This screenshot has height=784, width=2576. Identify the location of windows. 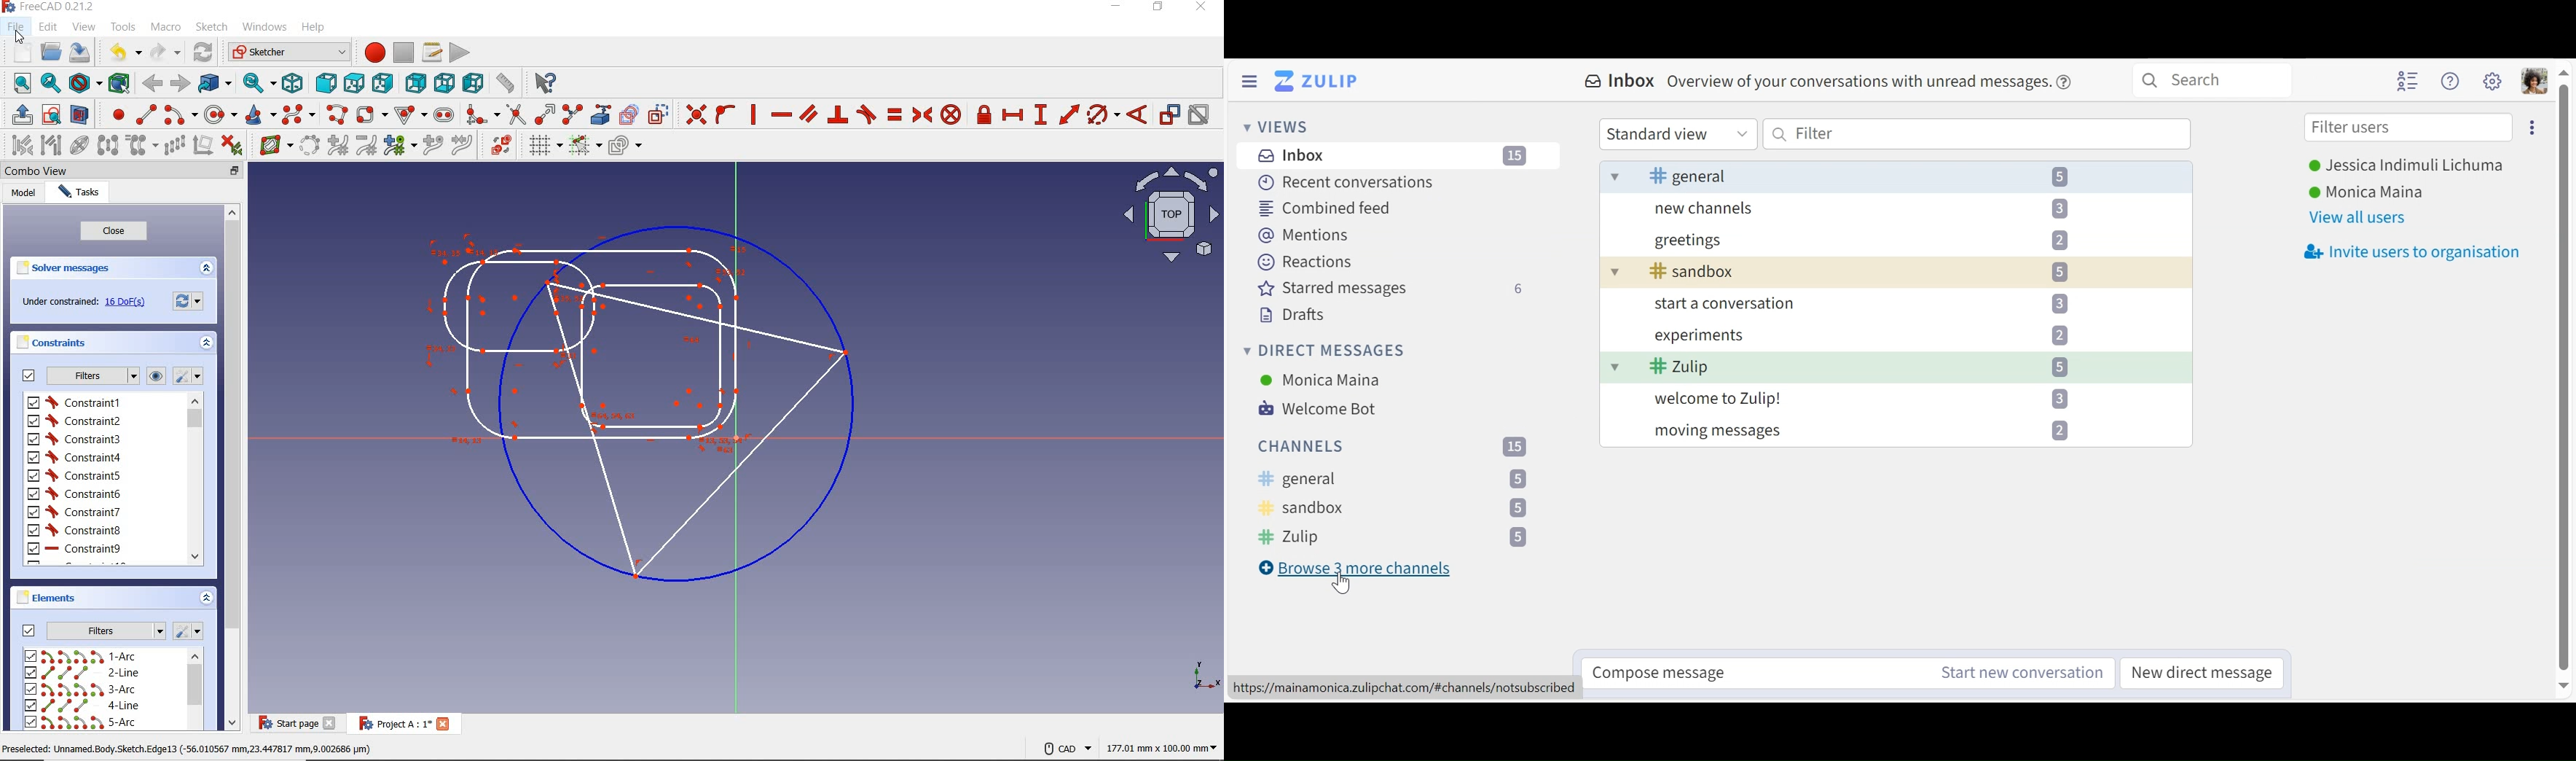
(266, 27).